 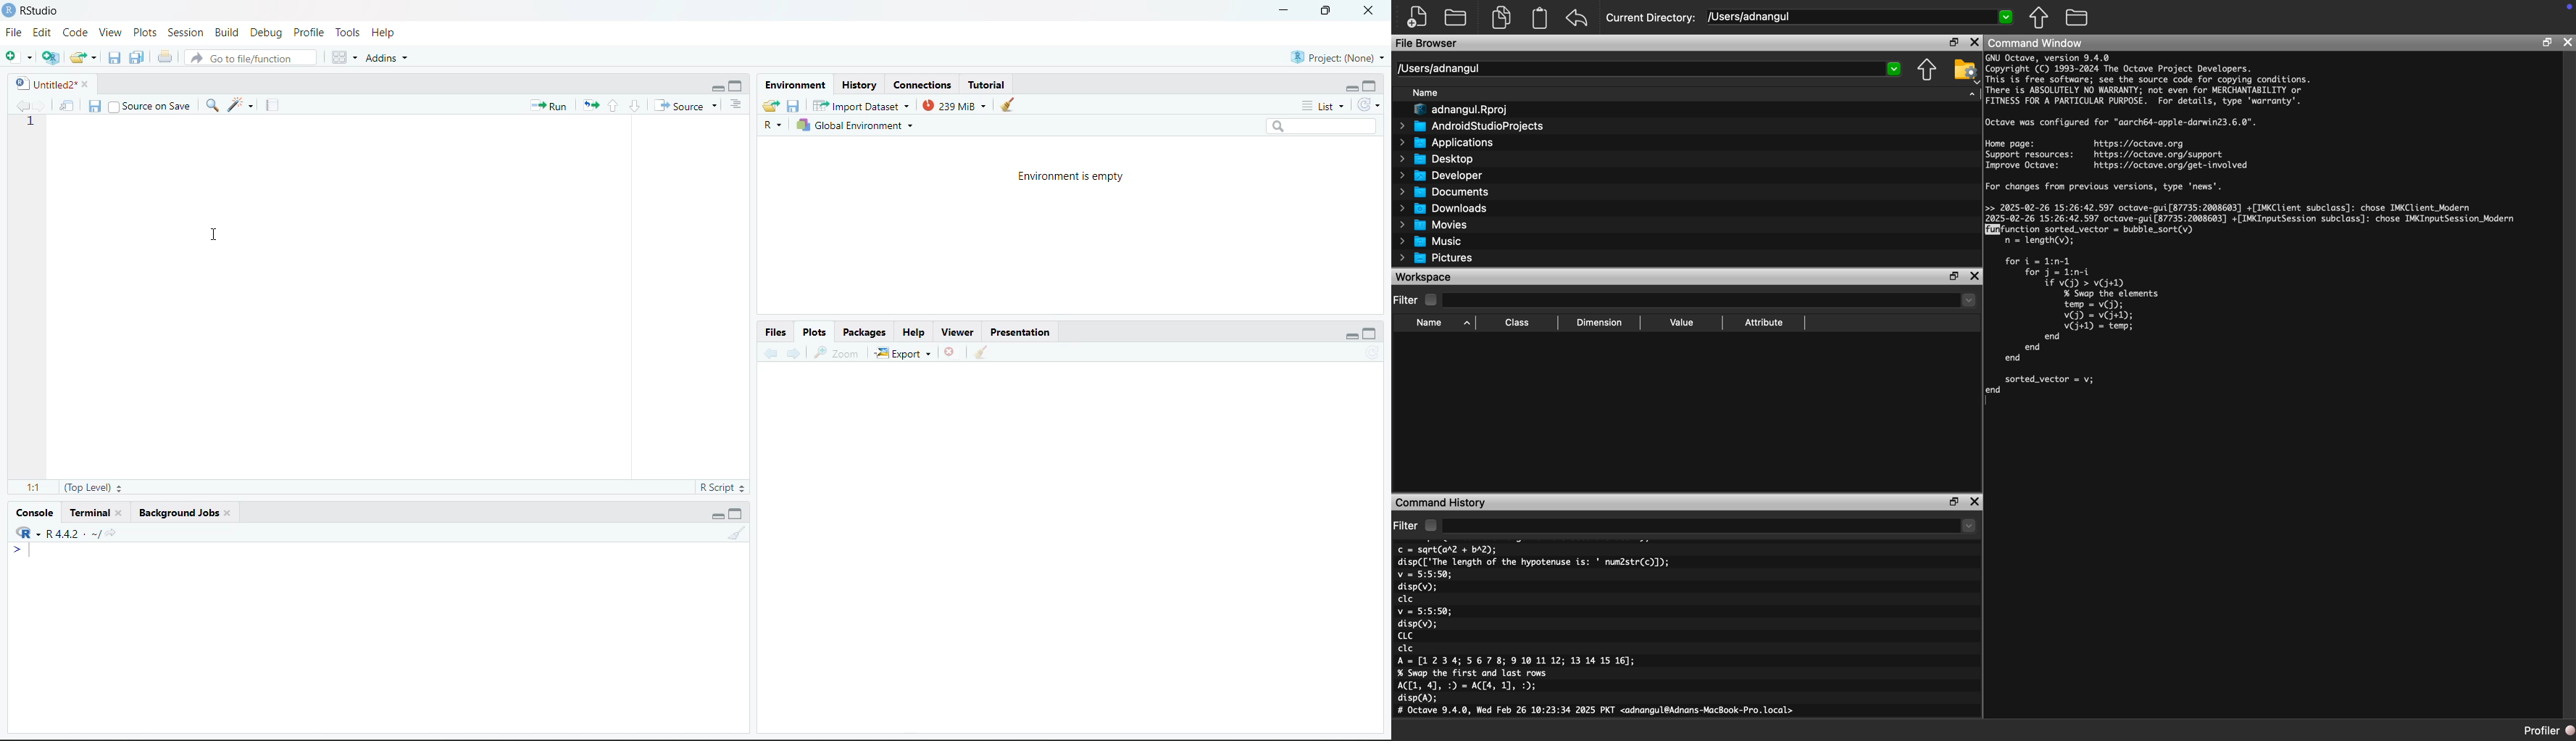 What do you see at coordinates (1350, 87) in the screenshot?
I see `Minimize` at bounding box center [1350, 87].